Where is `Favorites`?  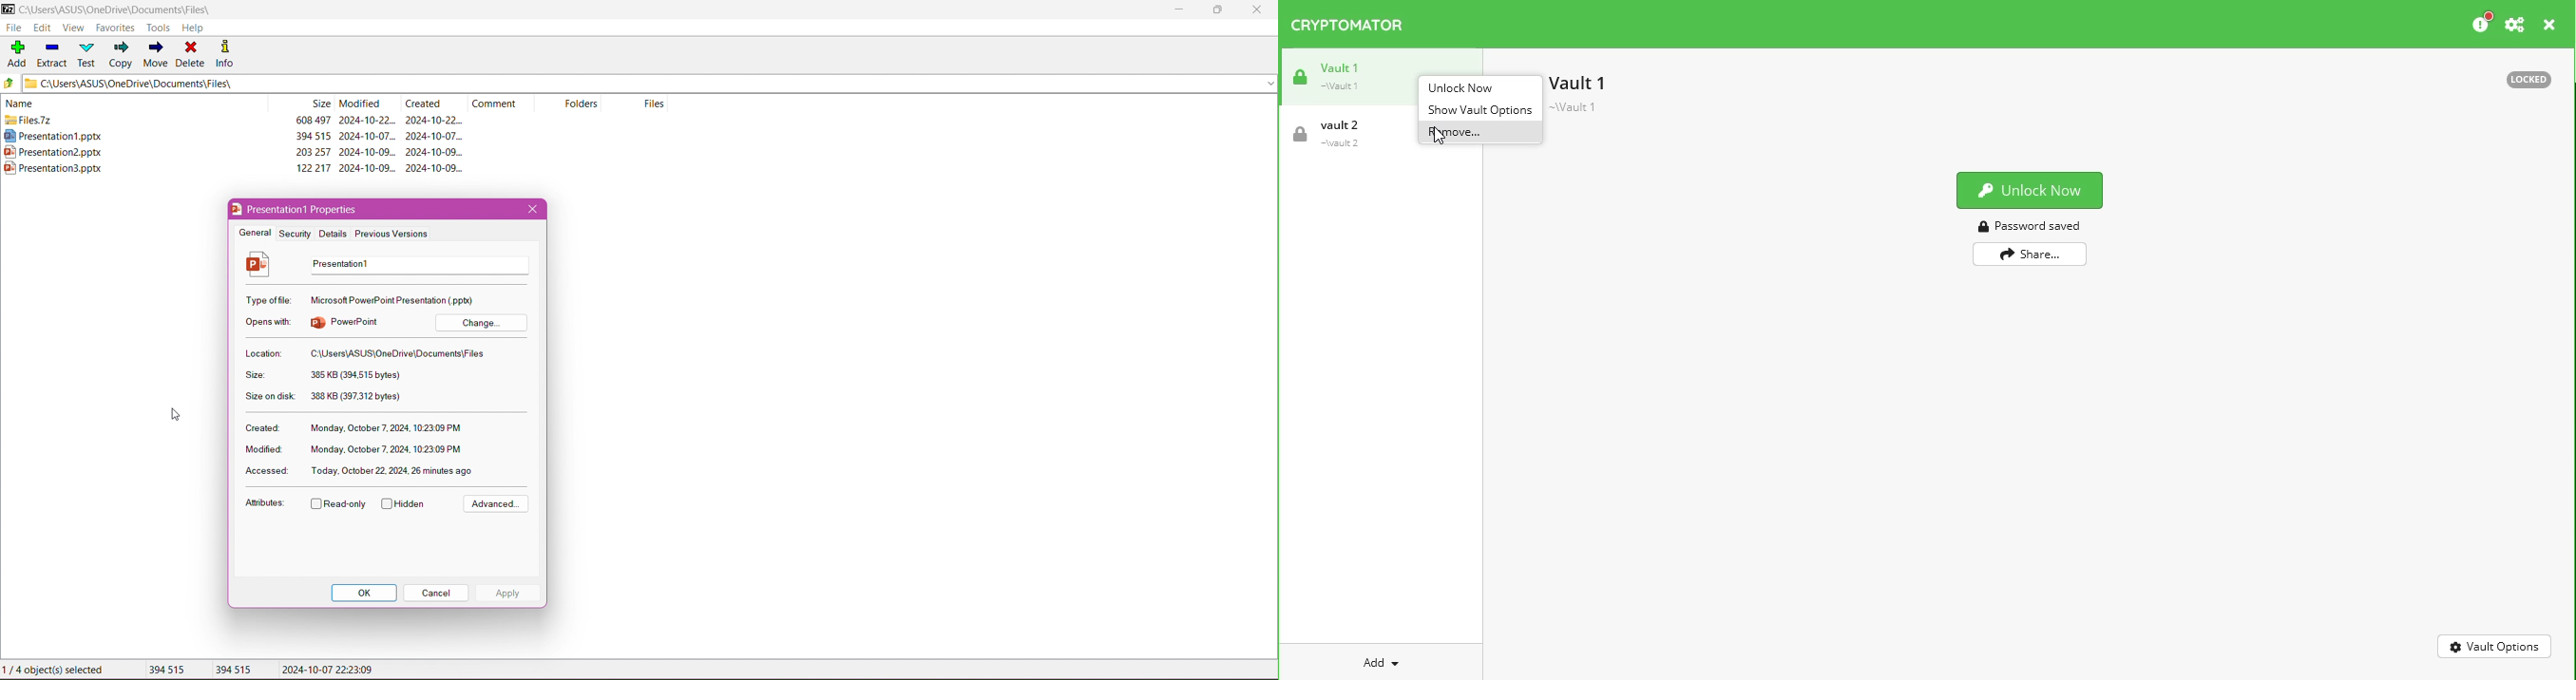 Favorites is located at coordinates (117, 28).